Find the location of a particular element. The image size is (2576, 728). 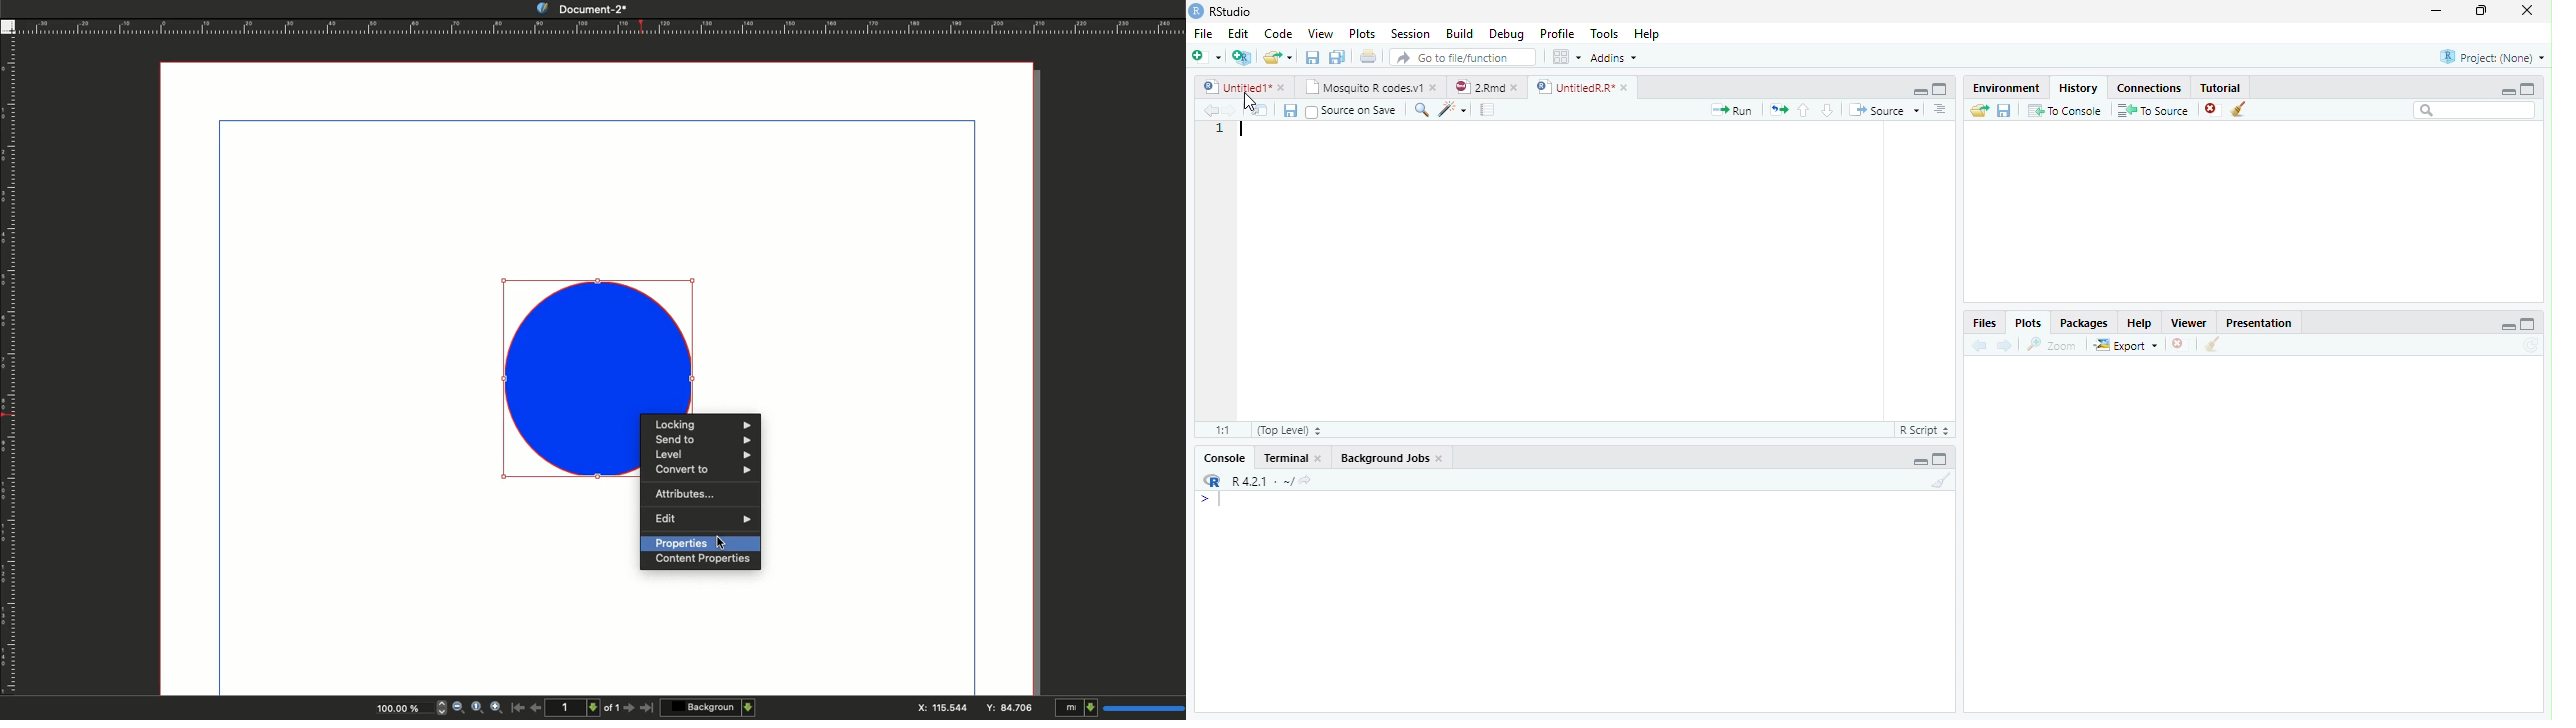

Save current document is located at coordinates (1312, 56).